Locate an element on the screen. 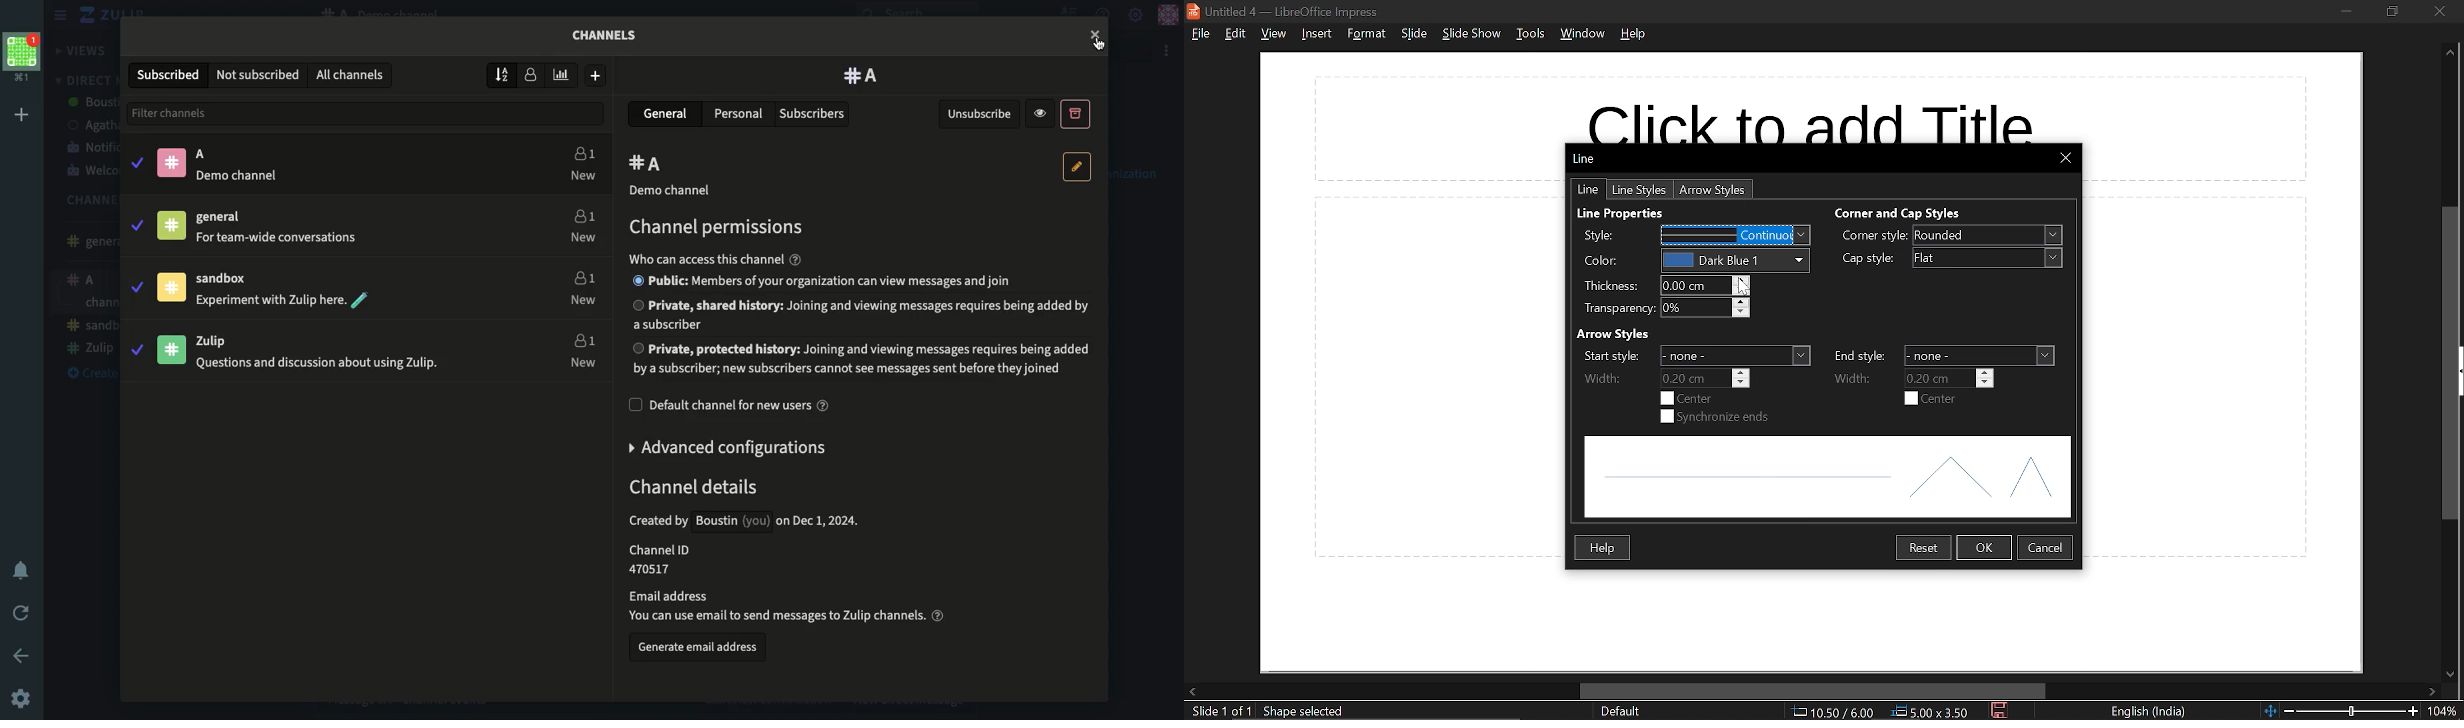 This screenshot has width=2464, height=728. Options is located at coordinates (1168, 51).